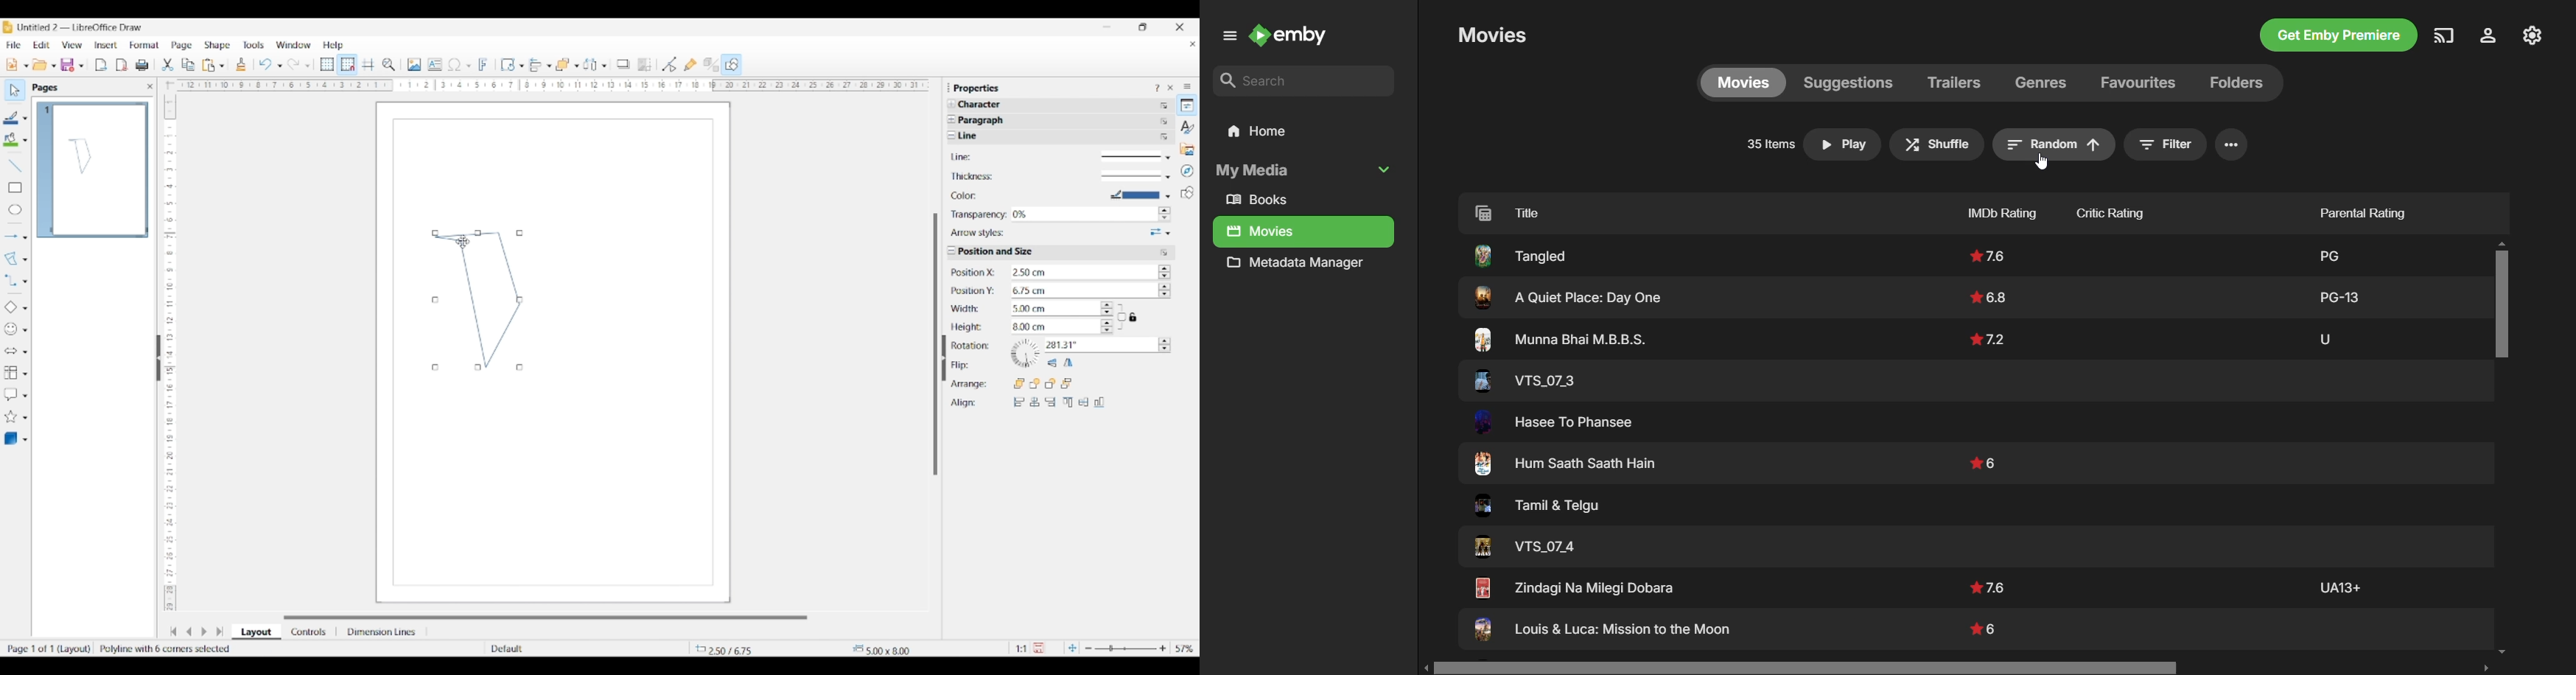 This screenshot has height=700, width=2576. I want to click on Save options, so click(81, 66).